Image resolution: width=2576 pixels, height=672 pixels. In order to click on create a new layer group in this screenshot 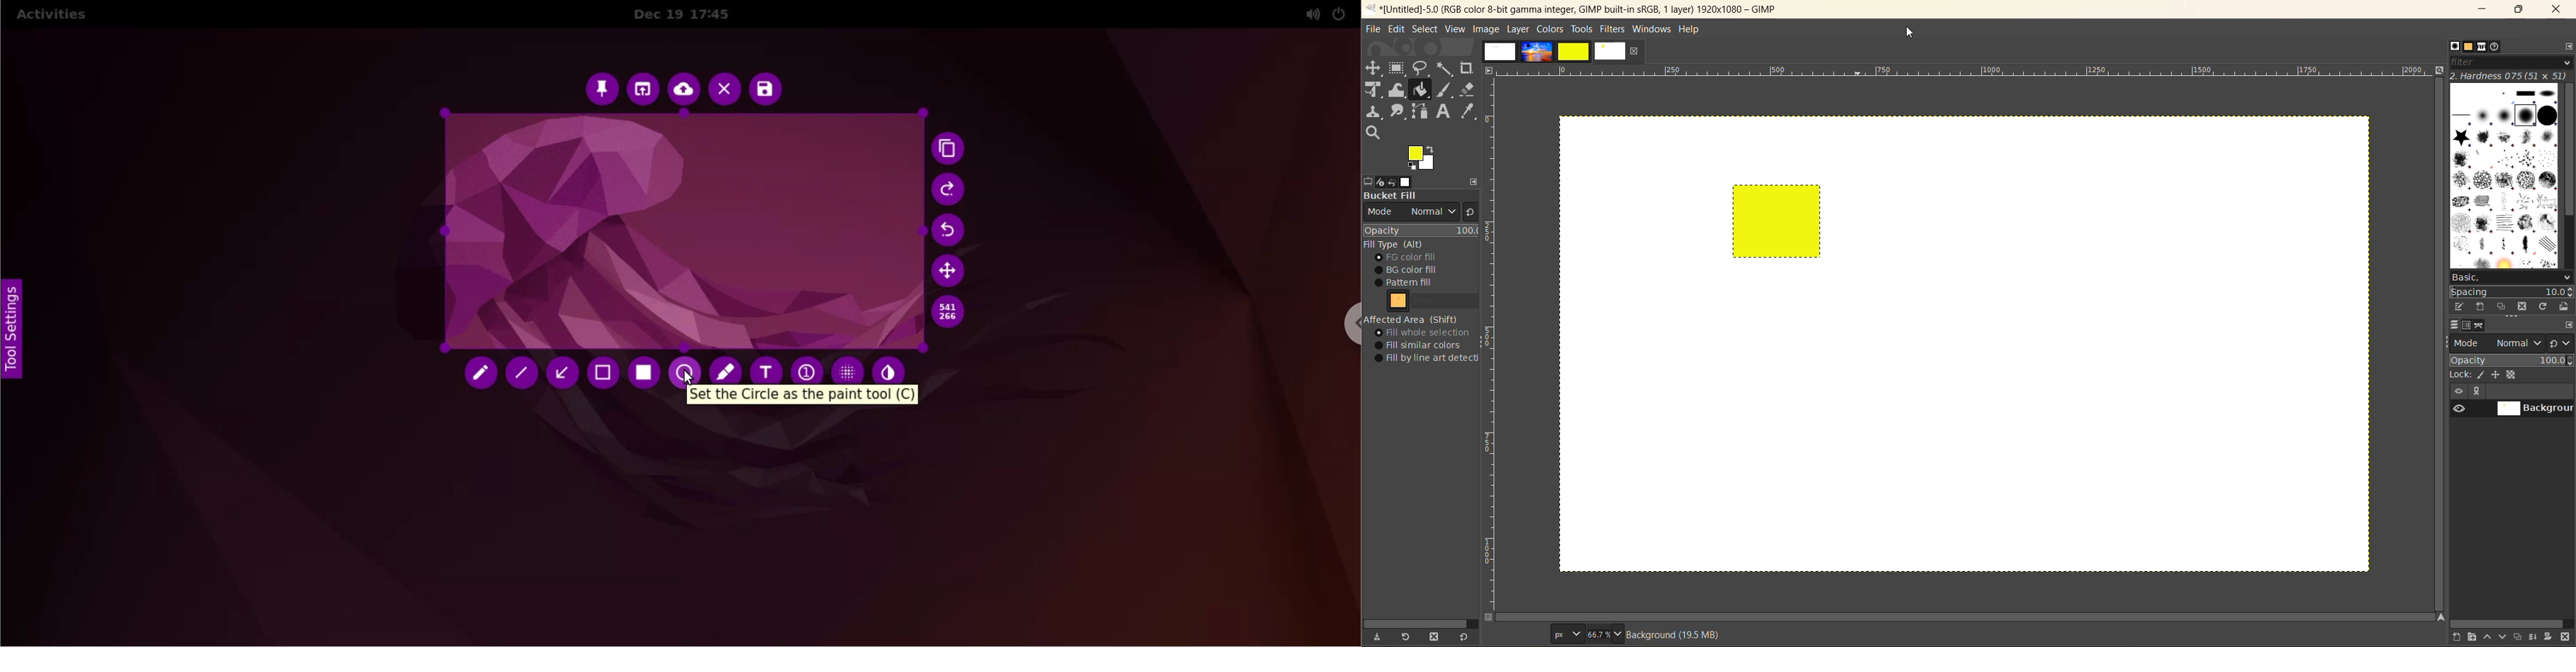, I will do `click(2474, 638)`.